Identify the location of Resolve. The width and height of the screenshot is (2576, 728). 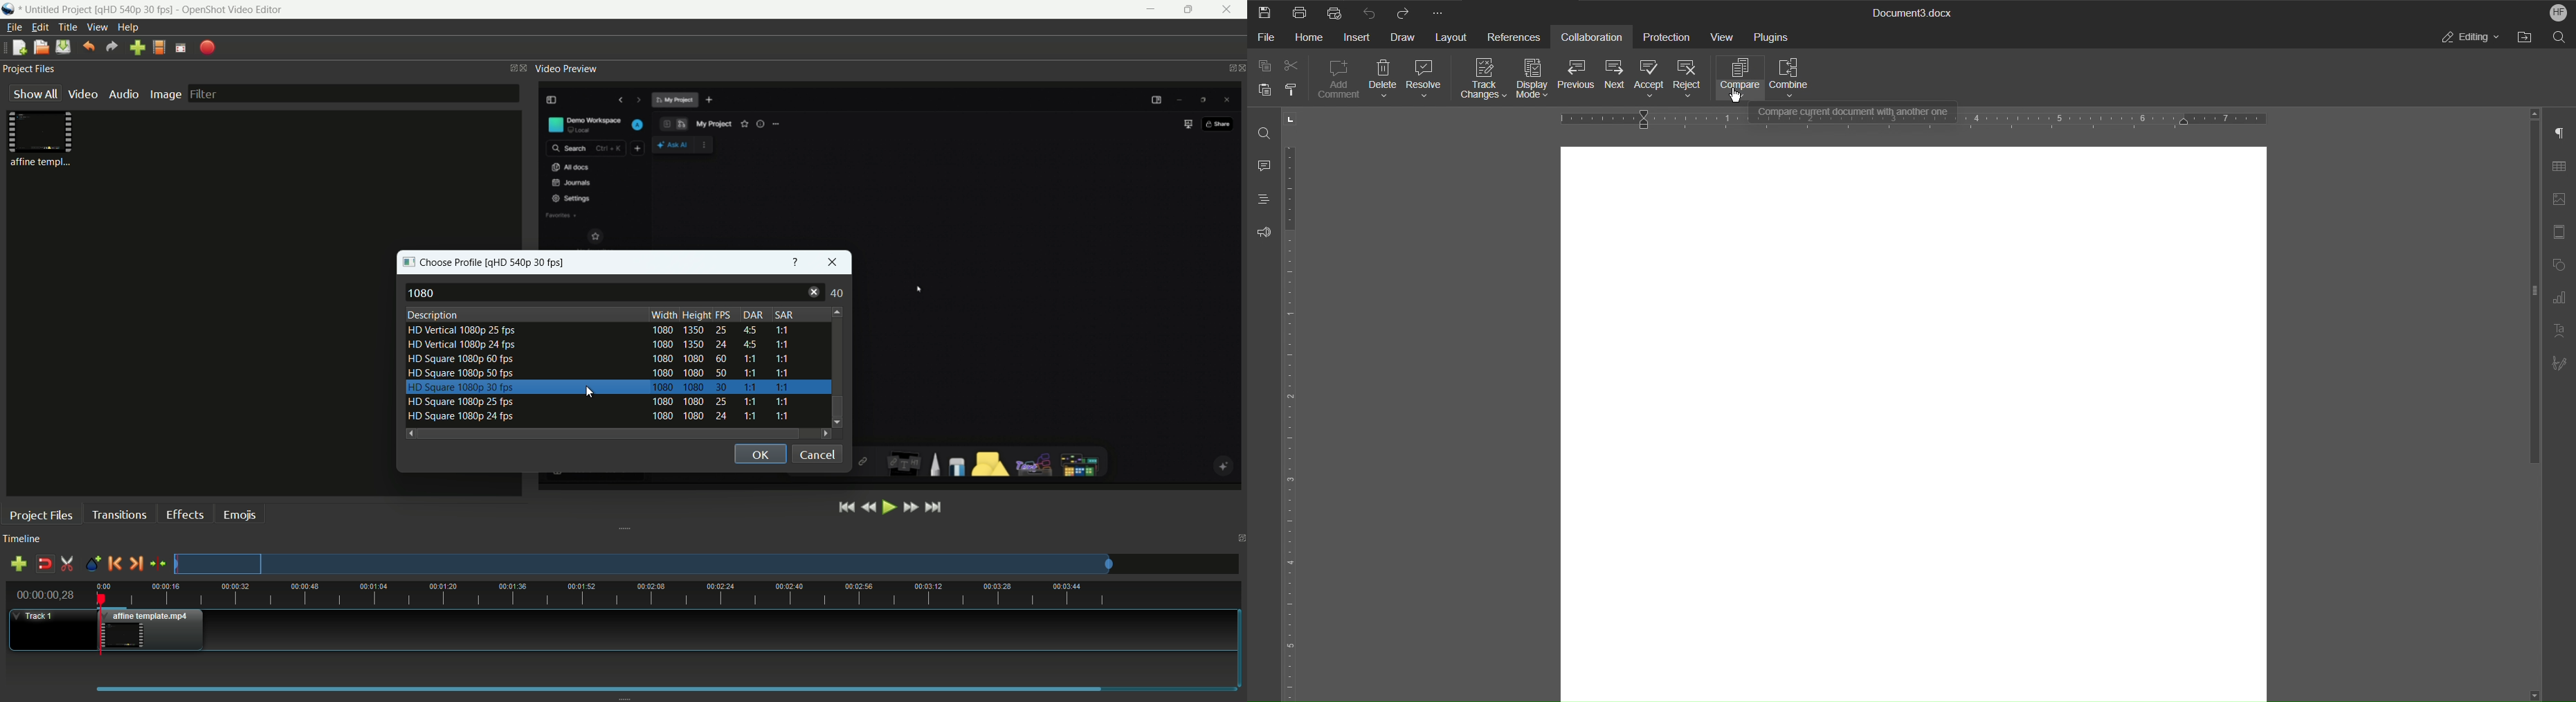
(1426, 78).